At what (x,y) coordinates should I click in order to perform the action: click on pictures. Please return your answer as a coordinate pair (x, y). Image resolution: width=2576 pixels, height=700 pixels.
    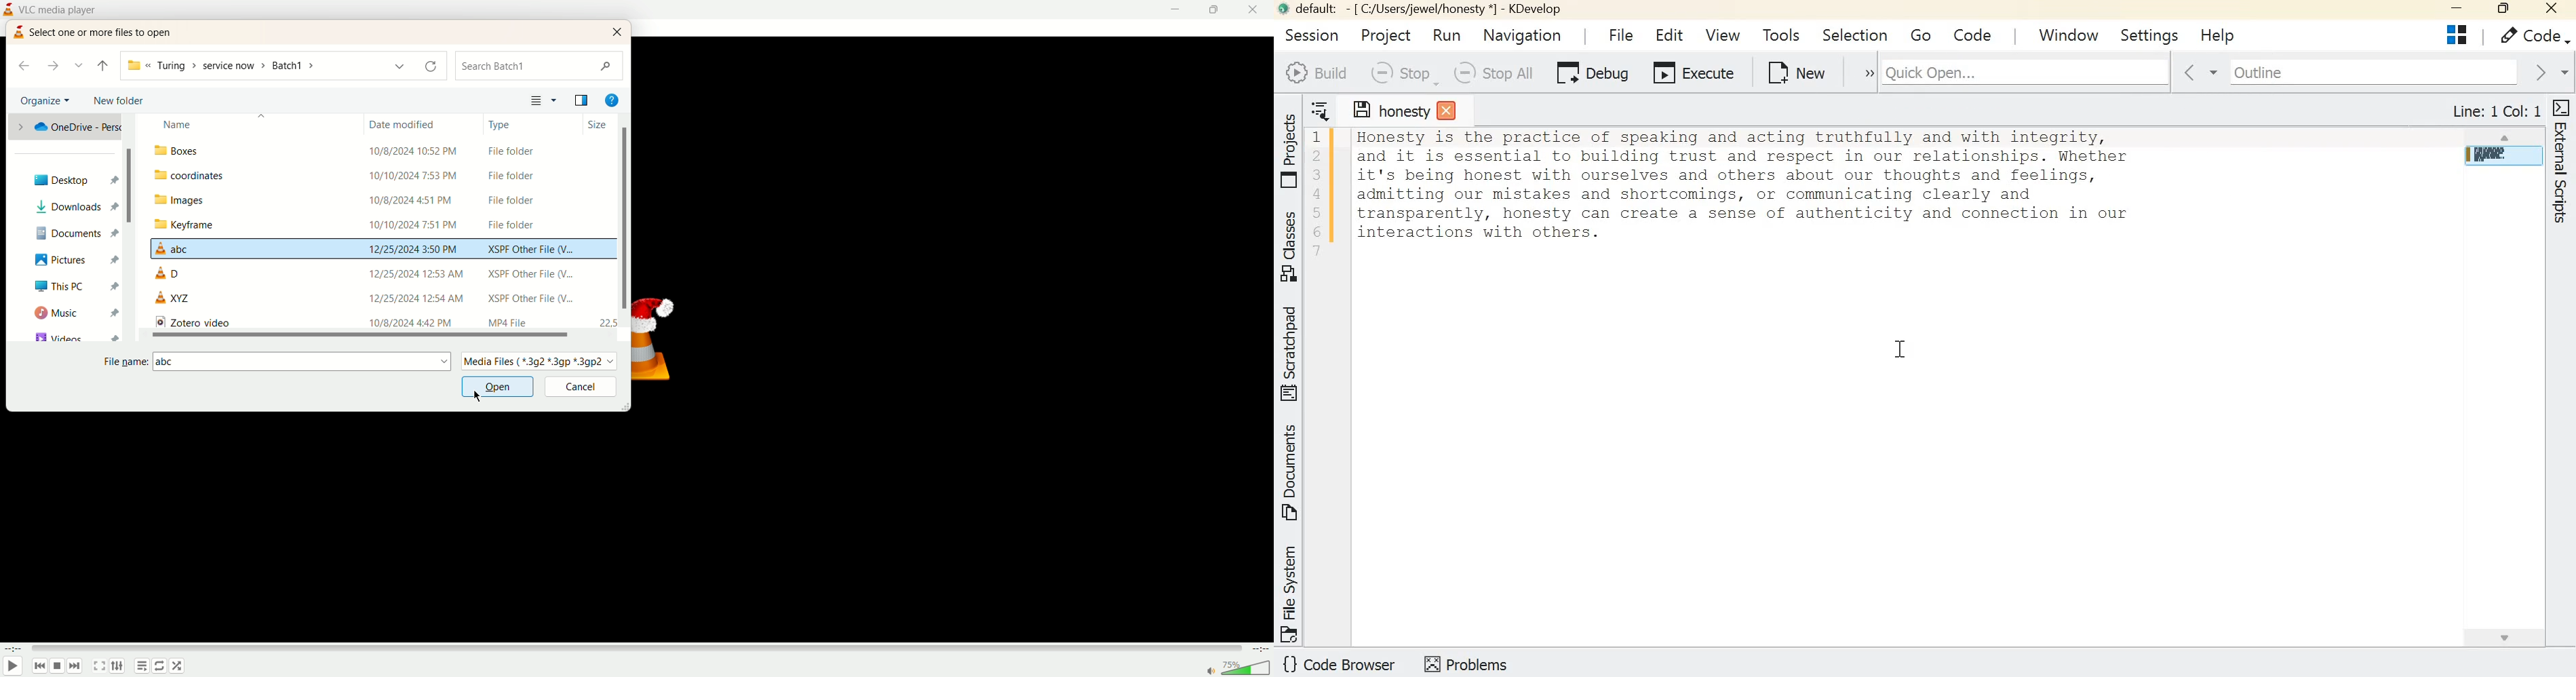
    Looking at the image, I should click on (74, 260).